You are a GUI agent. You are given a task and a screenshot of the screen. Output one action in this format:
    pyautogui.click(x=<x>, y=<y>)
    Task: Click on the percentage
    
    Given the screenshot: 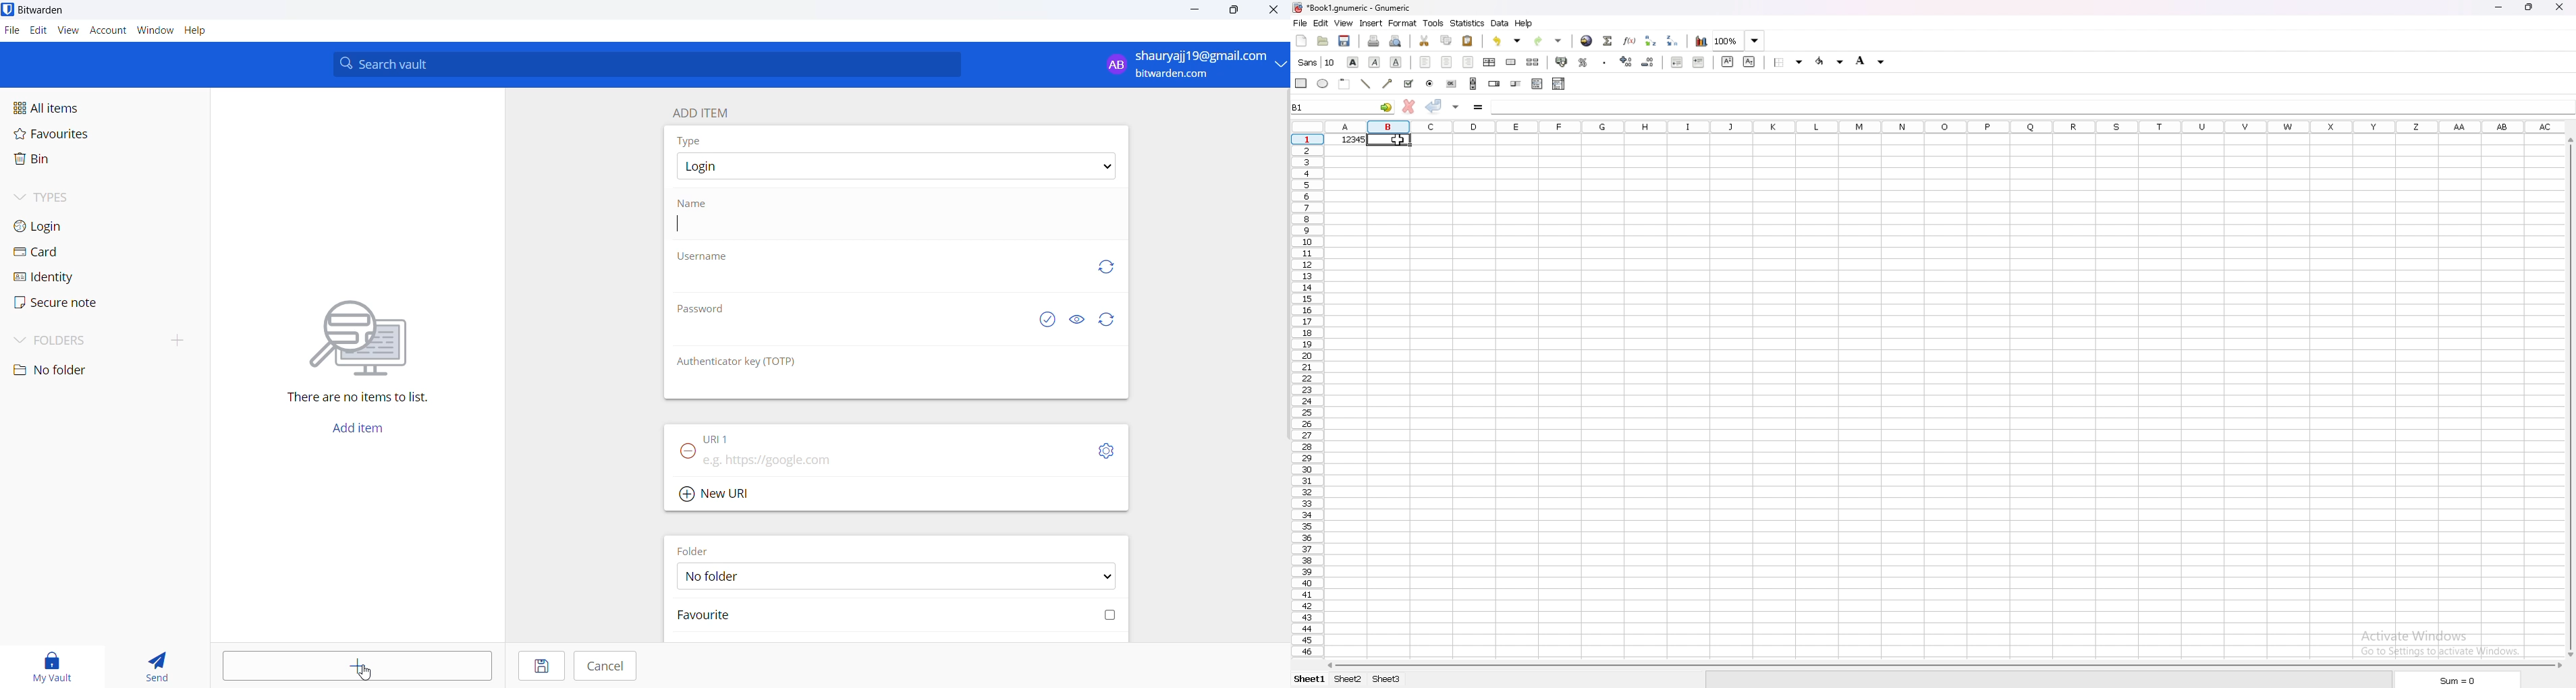 What is the action you would take?
    pyautogui.click(x=1583, y=62)
    